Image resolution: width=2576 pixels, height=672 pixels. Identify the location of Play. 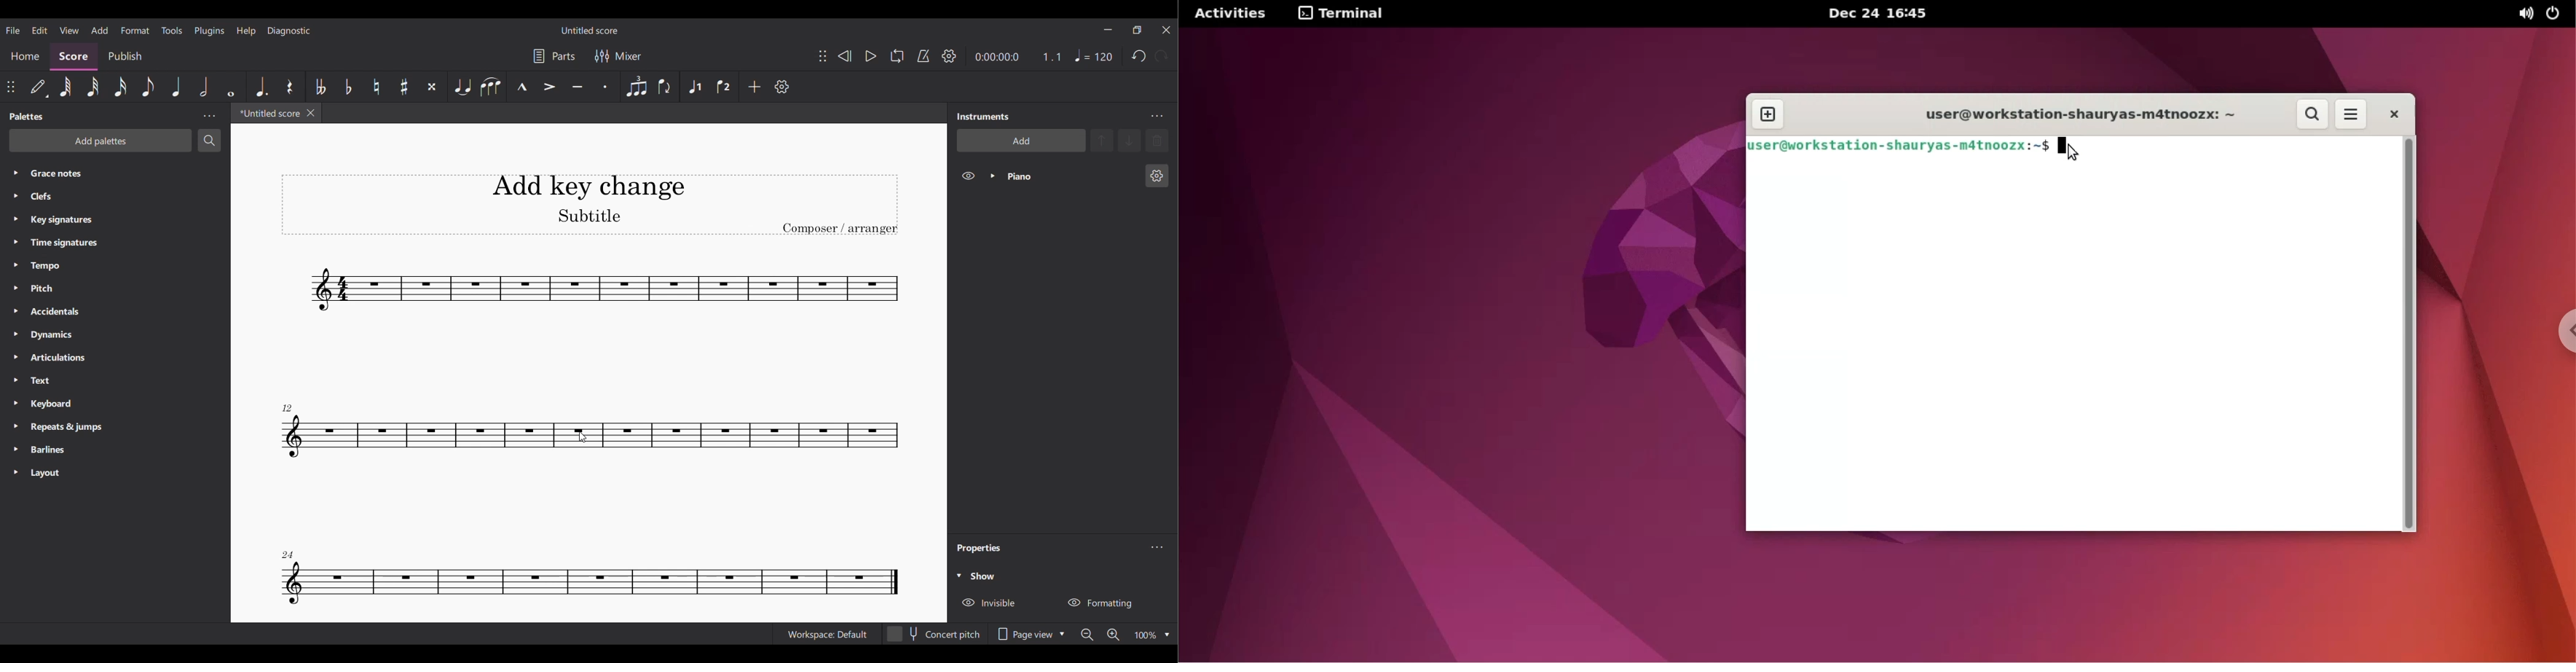
(871, 56).